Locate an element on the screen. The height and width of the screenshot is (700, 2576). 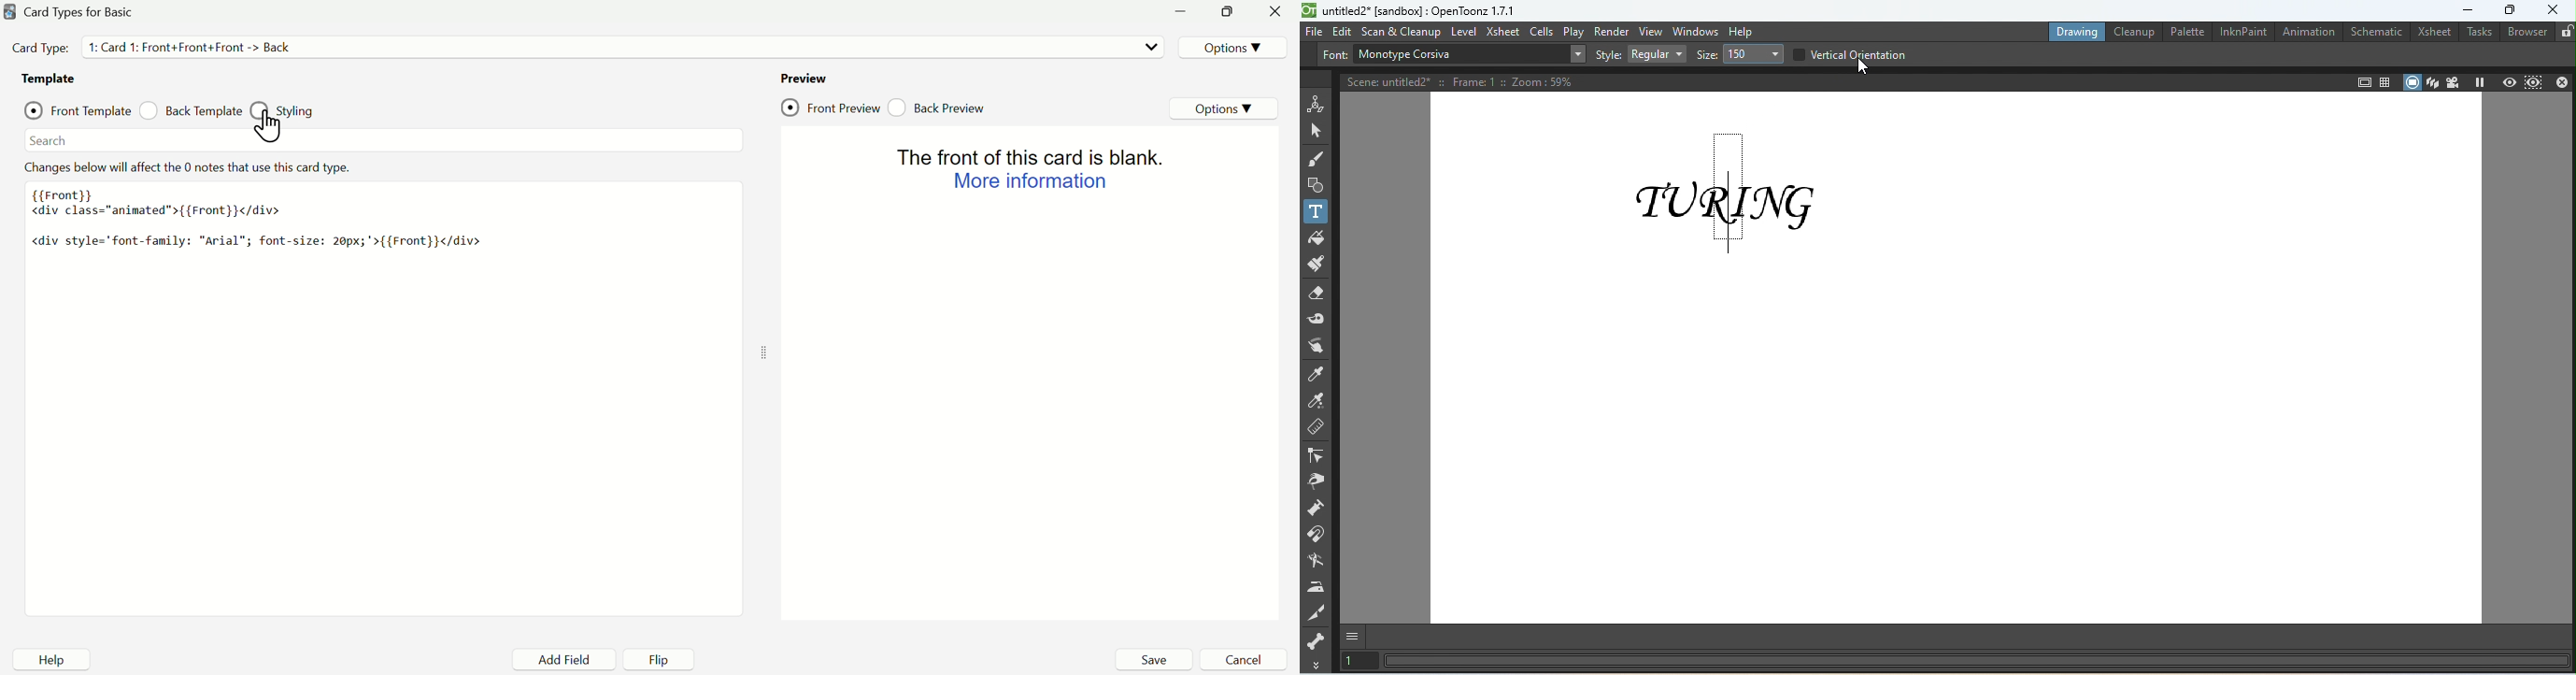
Styling is located at coordinates (293, 108).